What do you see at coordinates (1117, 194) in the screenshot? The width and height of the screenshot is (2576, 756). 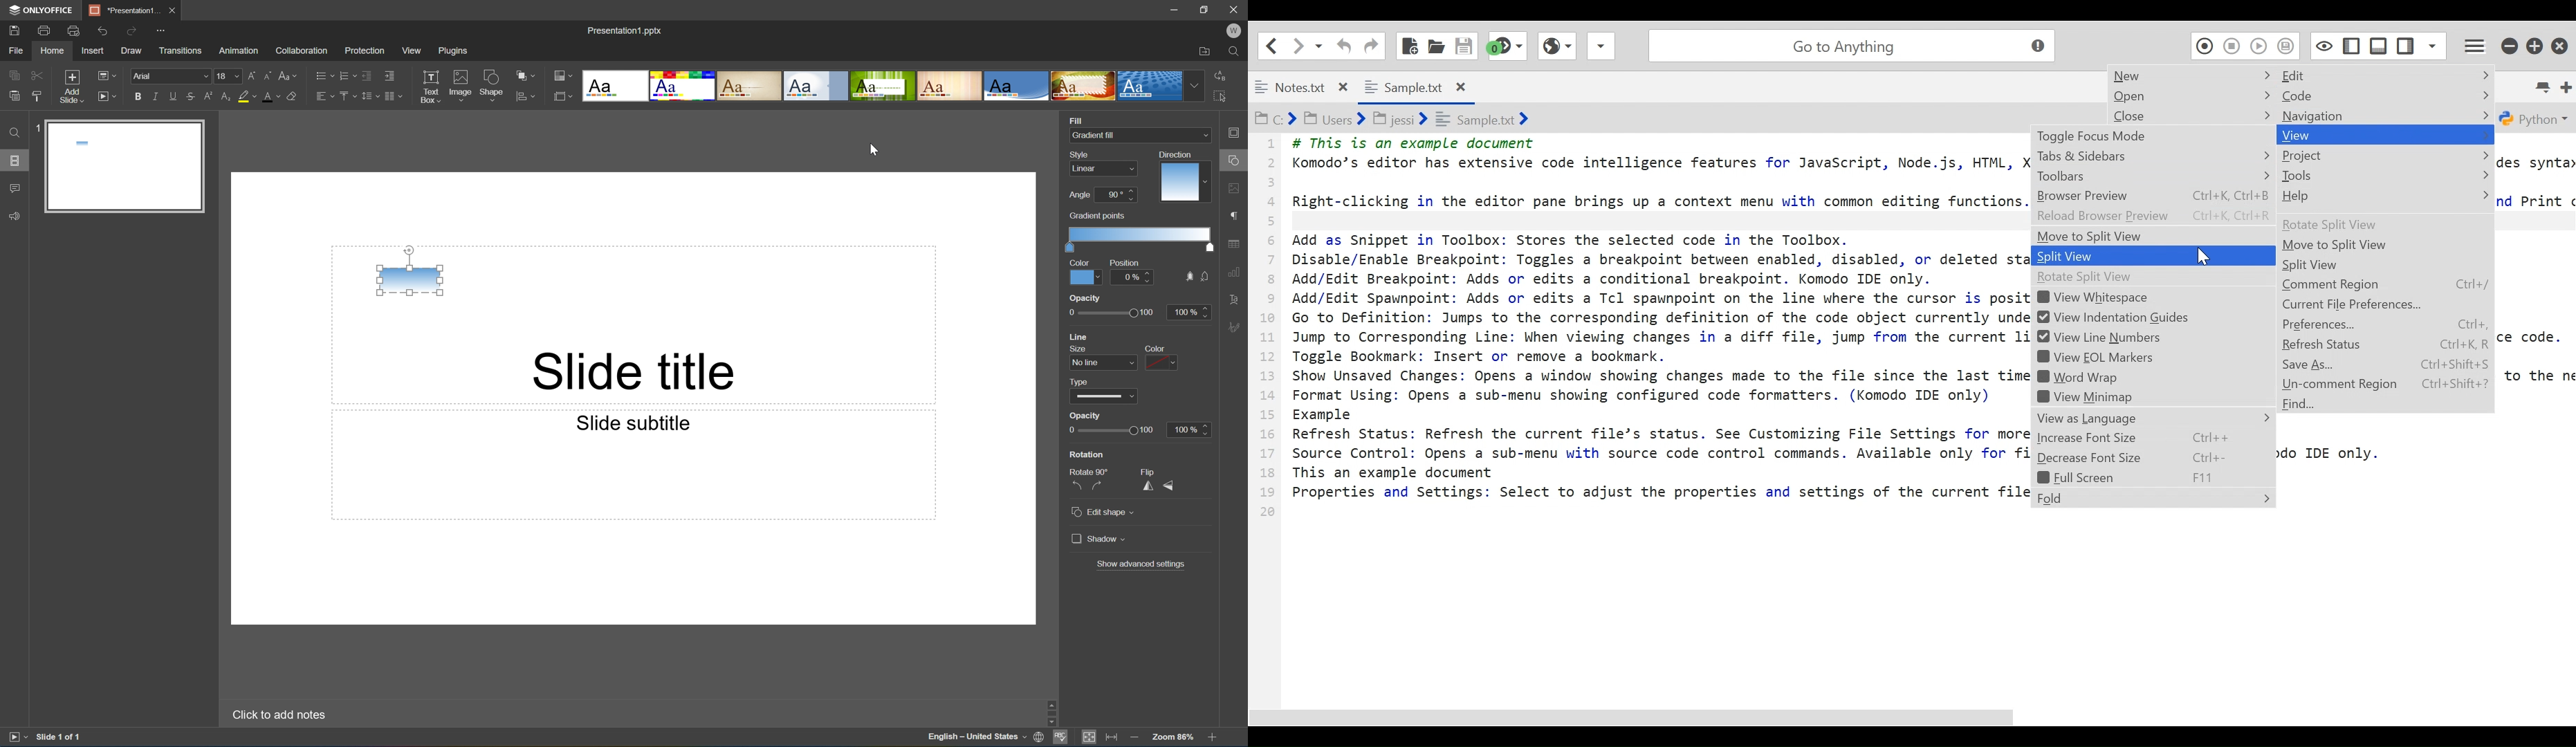 I see `90 degrees` at bounding box center [1117, 194].